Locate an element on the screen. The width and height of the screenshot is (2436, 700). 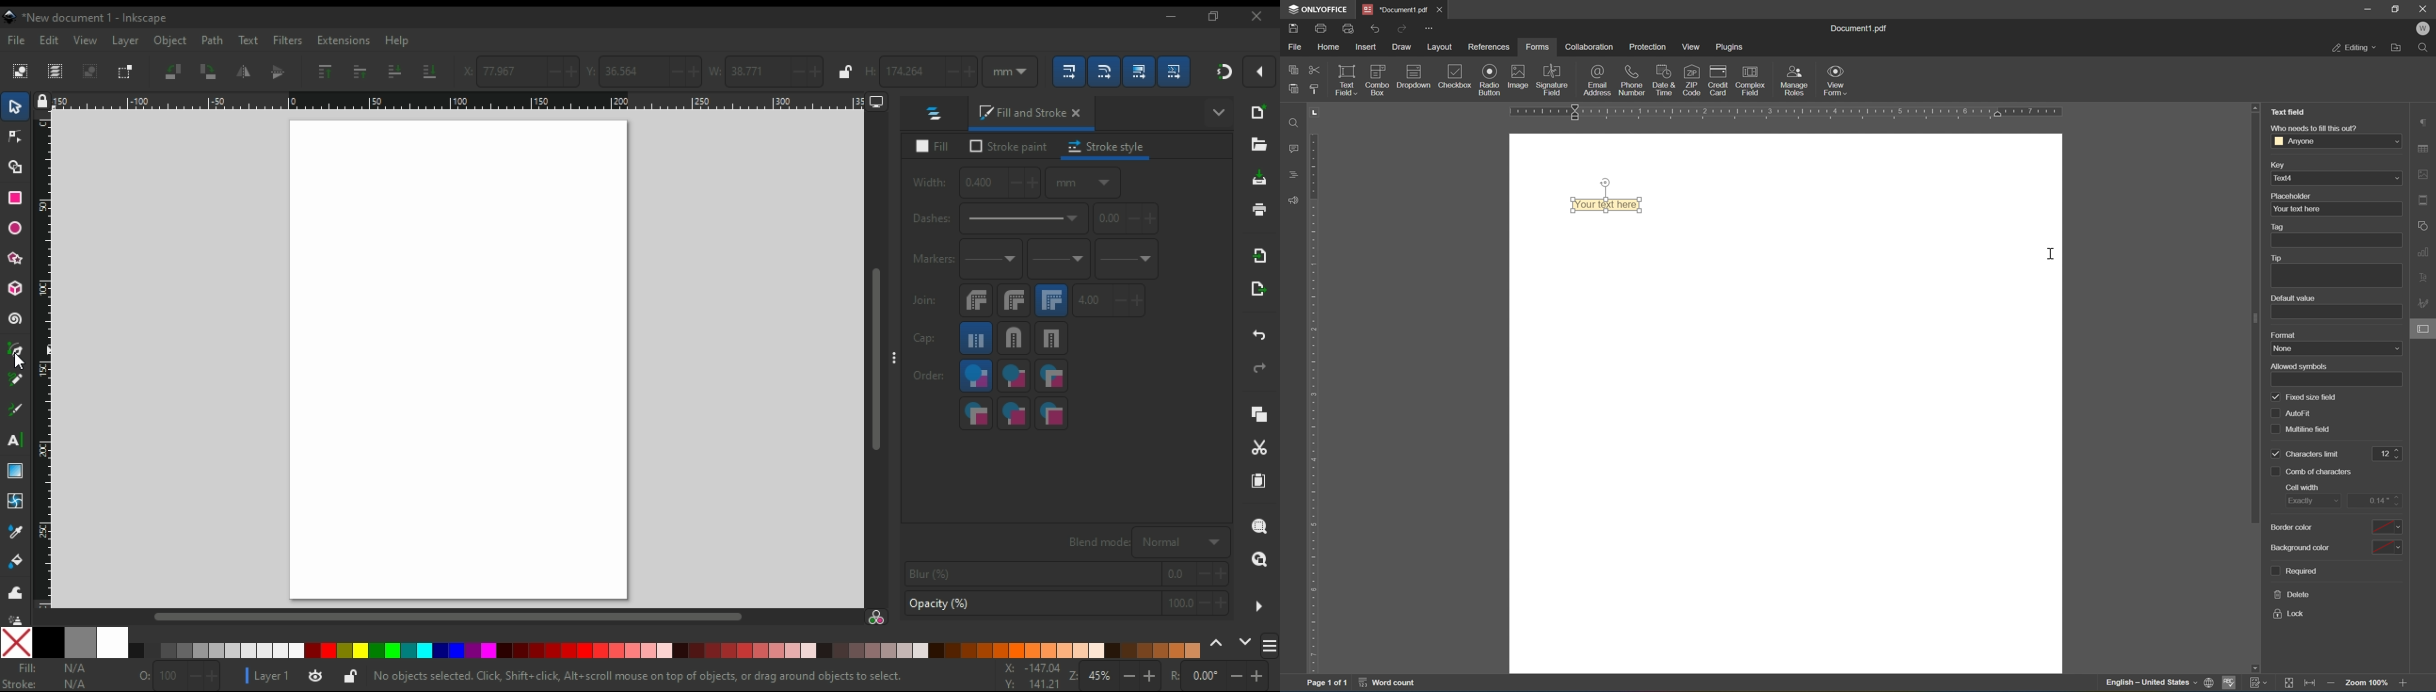
cut is located at coordinates (1260, 448).